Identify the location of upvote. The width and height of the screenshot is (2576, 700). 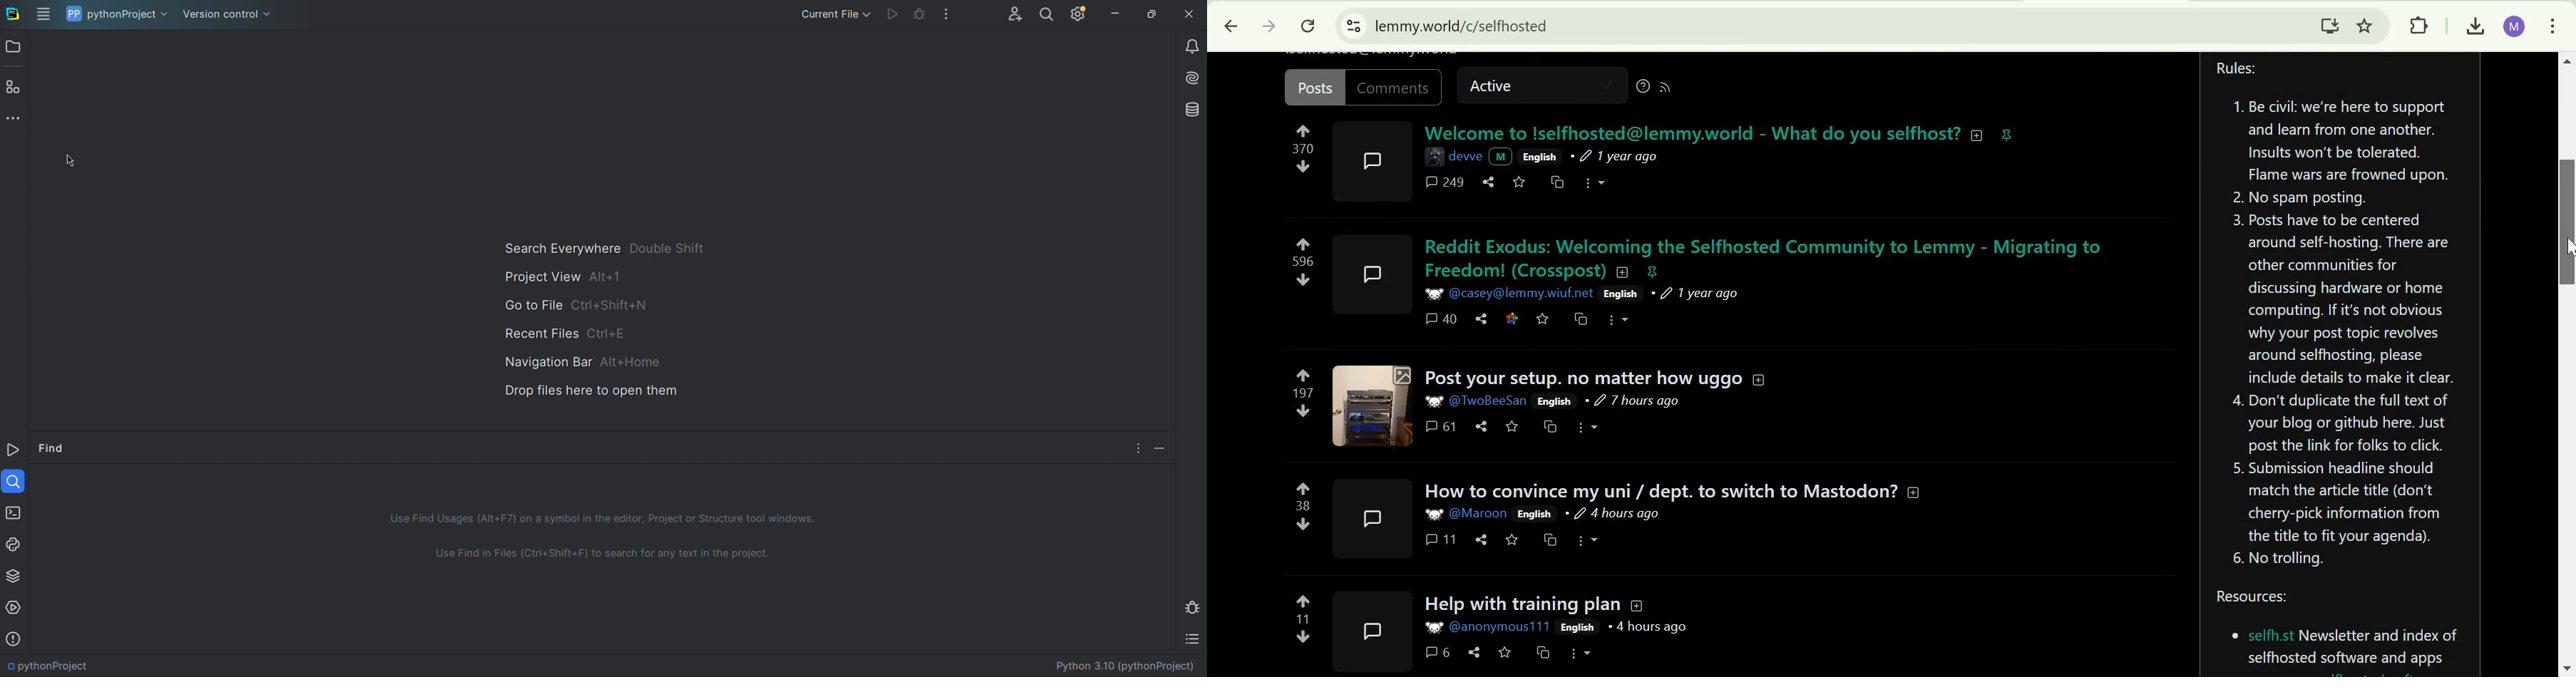
(1303, 244).